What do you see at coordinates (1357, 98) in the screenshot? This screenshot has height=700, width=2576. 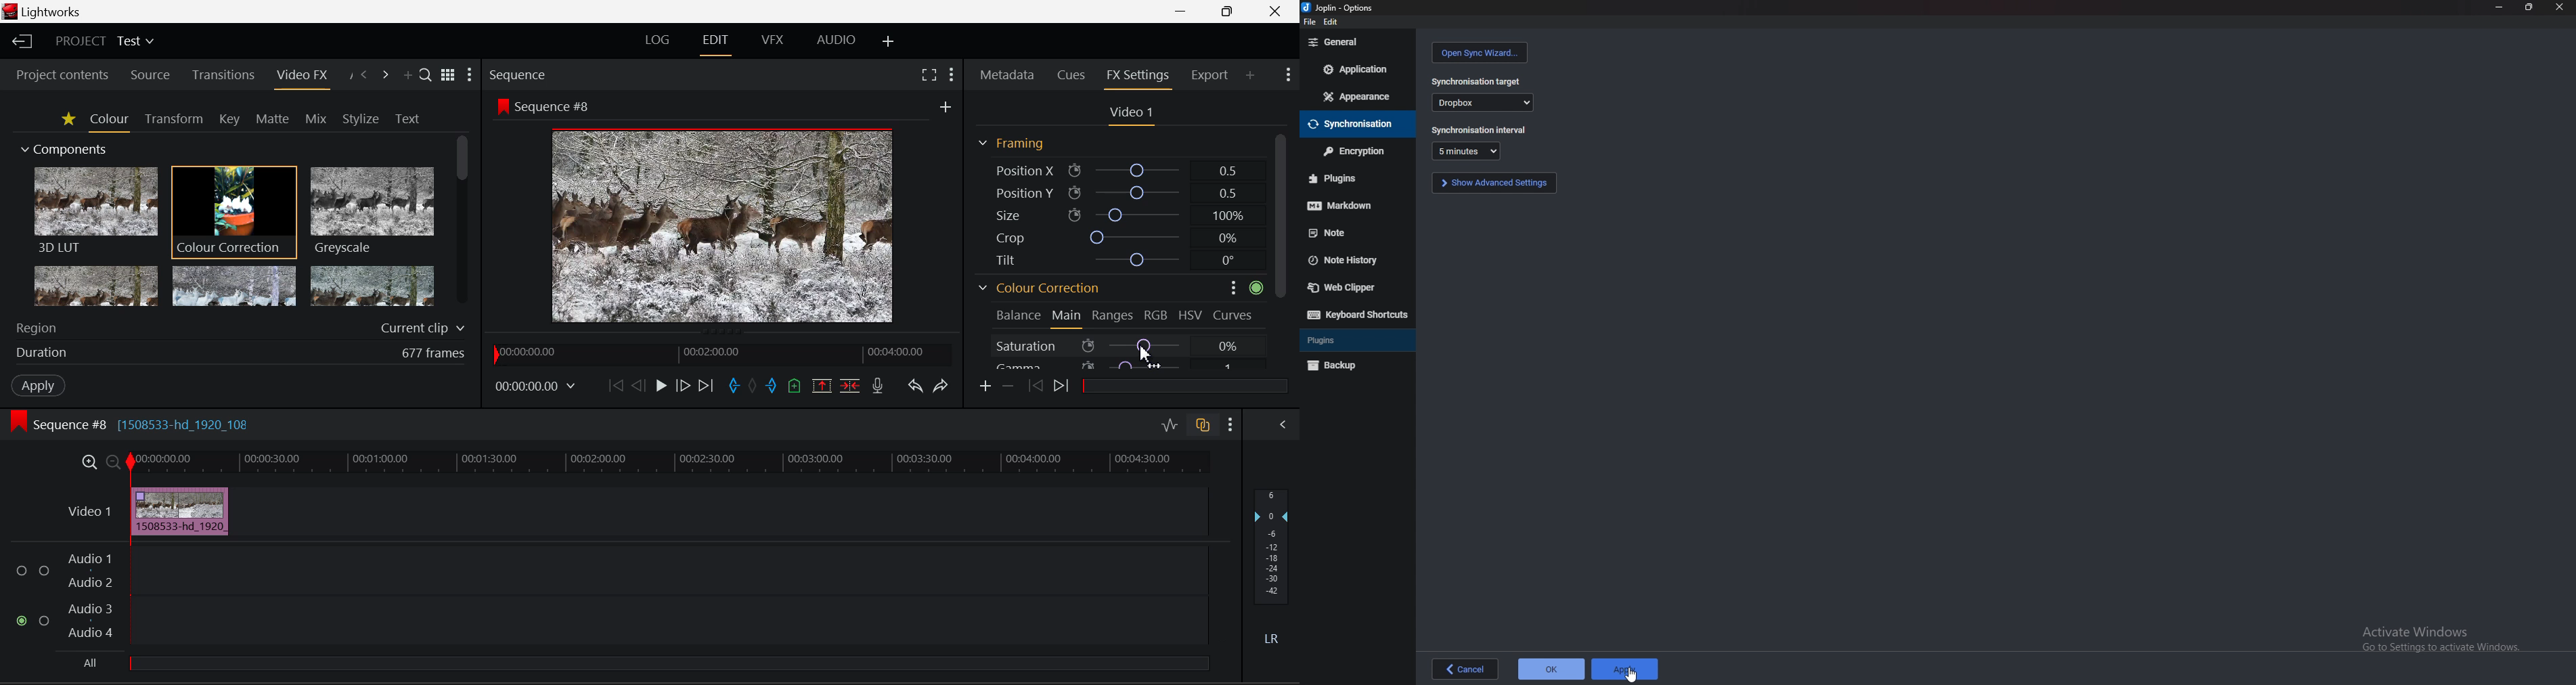 I see `appearance` at bounding box center [1357, 98].